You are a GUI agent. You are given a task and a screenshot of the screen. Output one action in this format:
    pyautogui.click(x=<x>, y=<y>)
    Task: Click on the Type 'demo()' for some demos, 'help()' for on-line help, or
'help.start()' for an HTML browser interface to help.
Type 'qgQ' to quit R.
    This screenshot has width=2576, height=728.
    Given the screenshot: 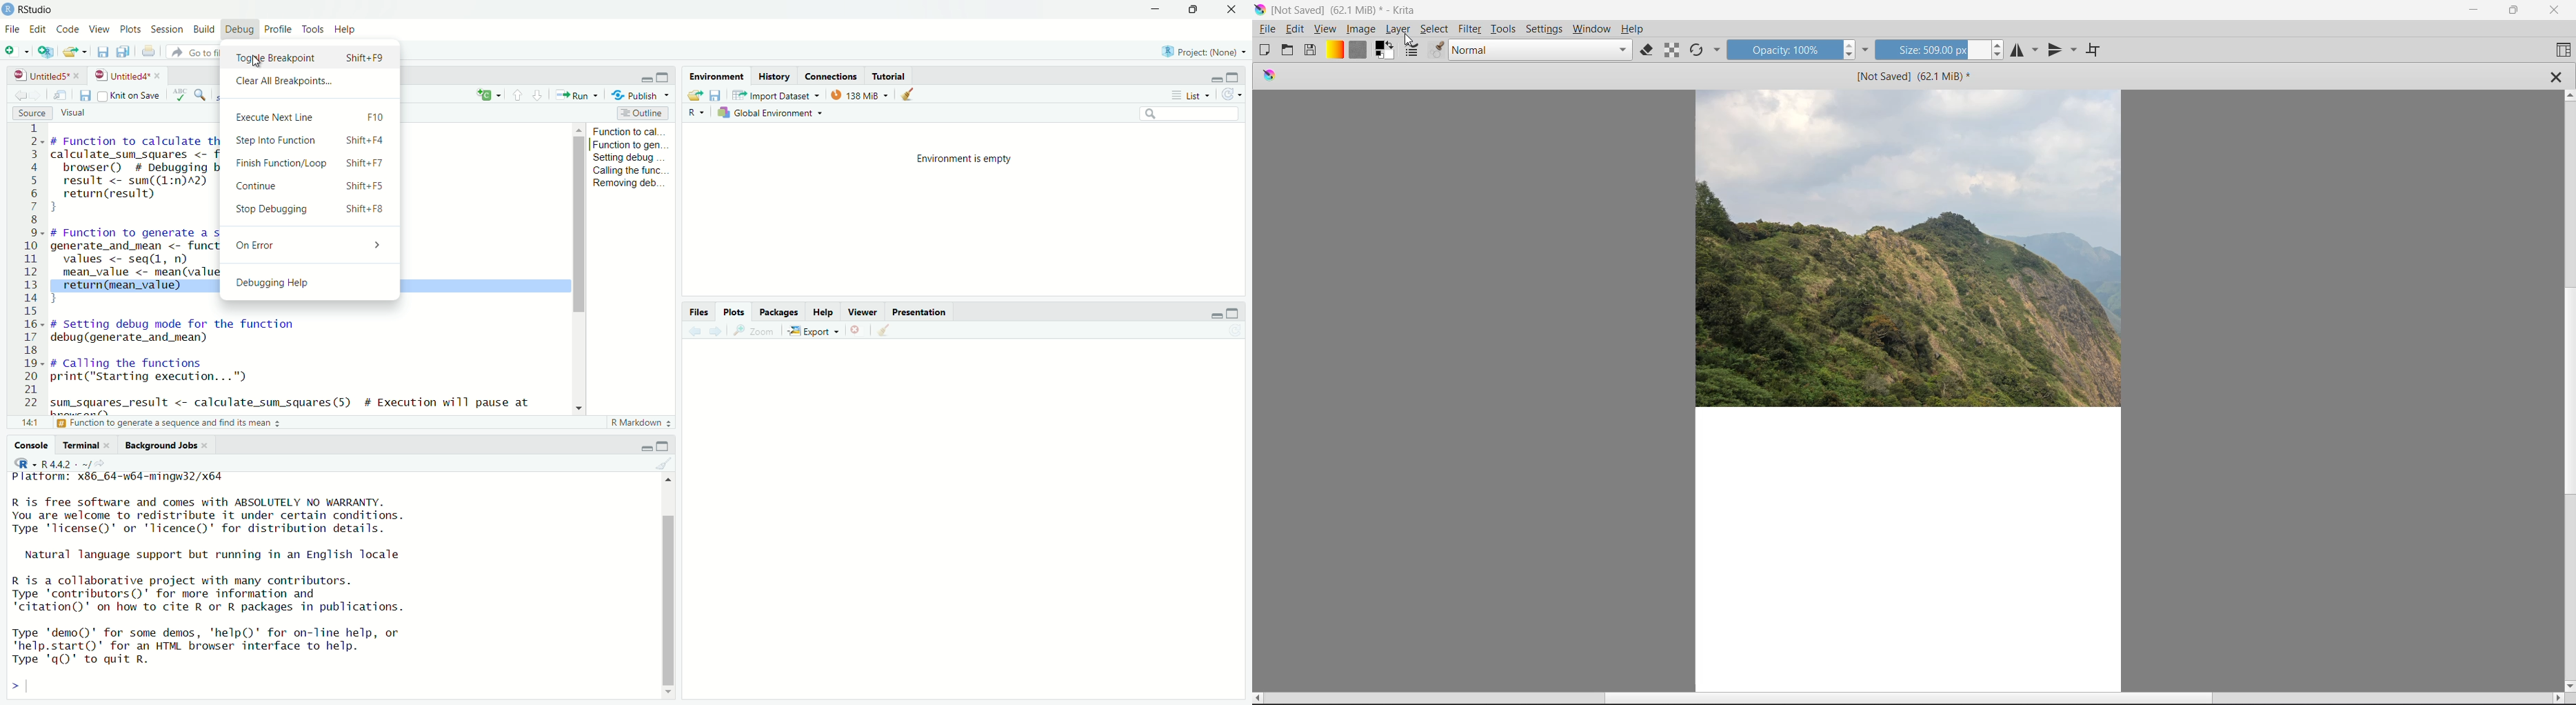 What is the action you would take?
    pyautogui.click(x=232, y=646)
    